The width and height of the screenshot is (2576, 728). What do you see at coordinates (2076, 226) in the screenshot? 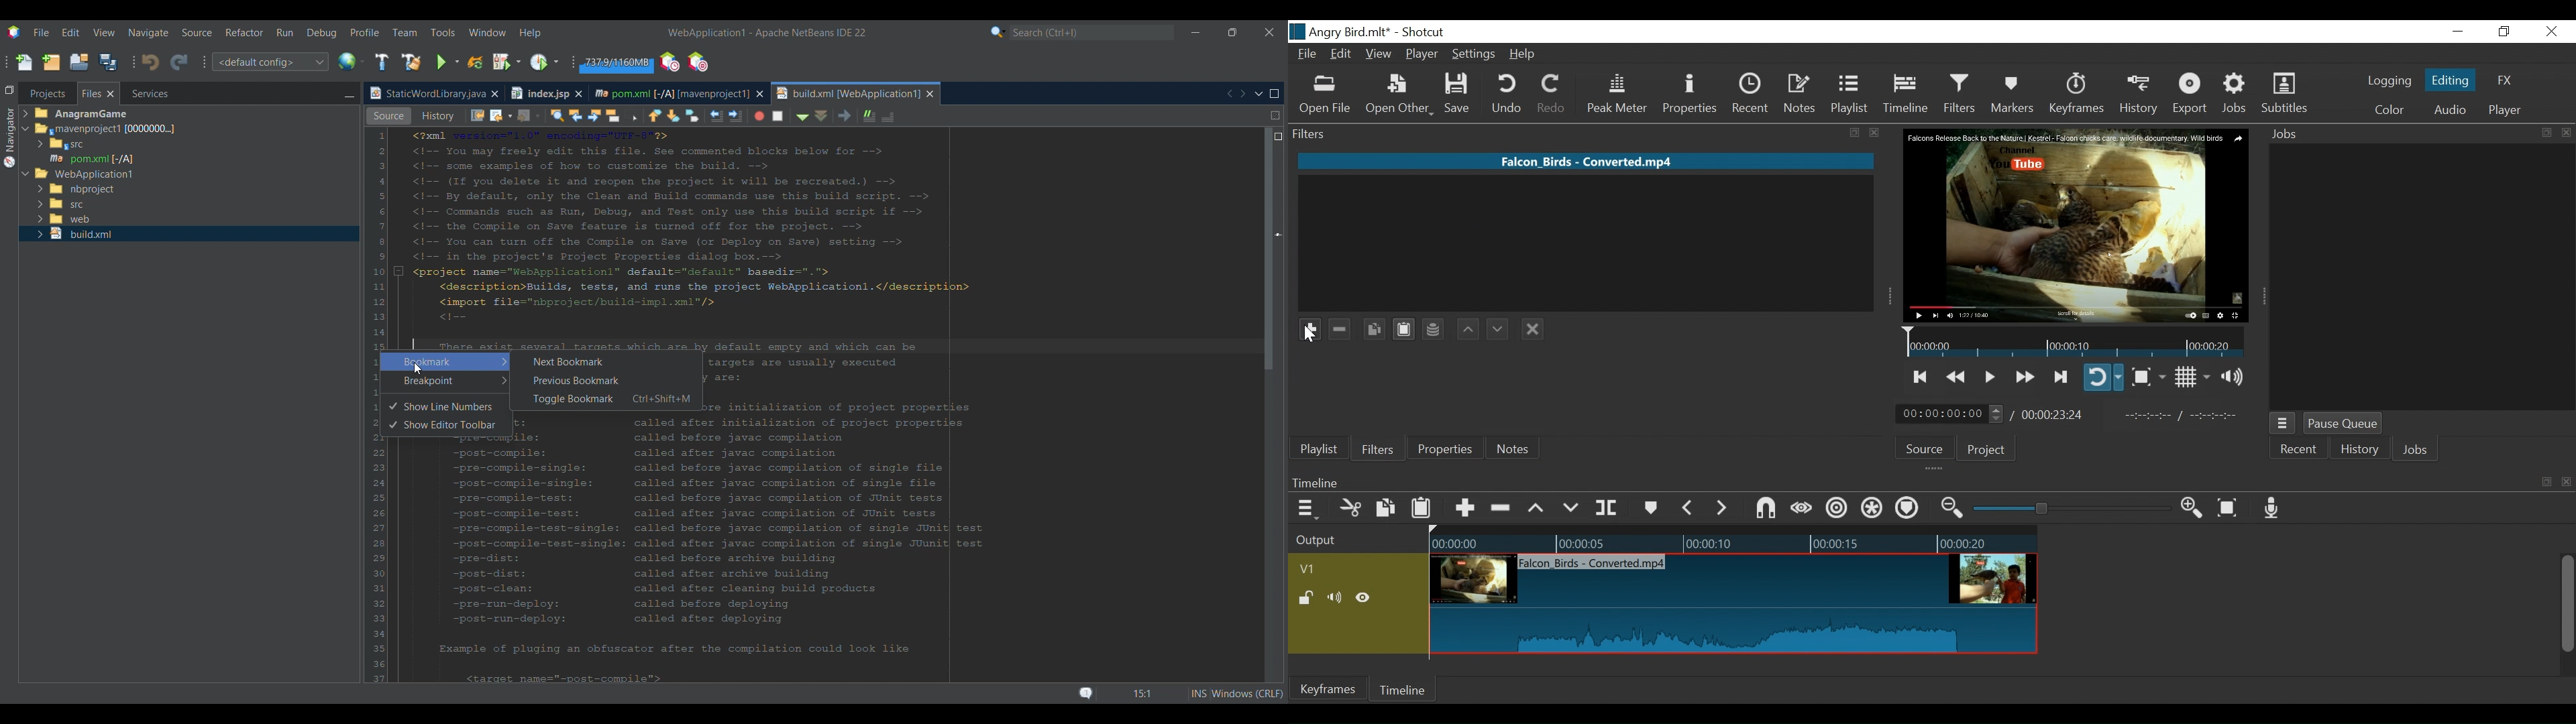
I see `Media Viewer` at bounding box center [2076, 226].